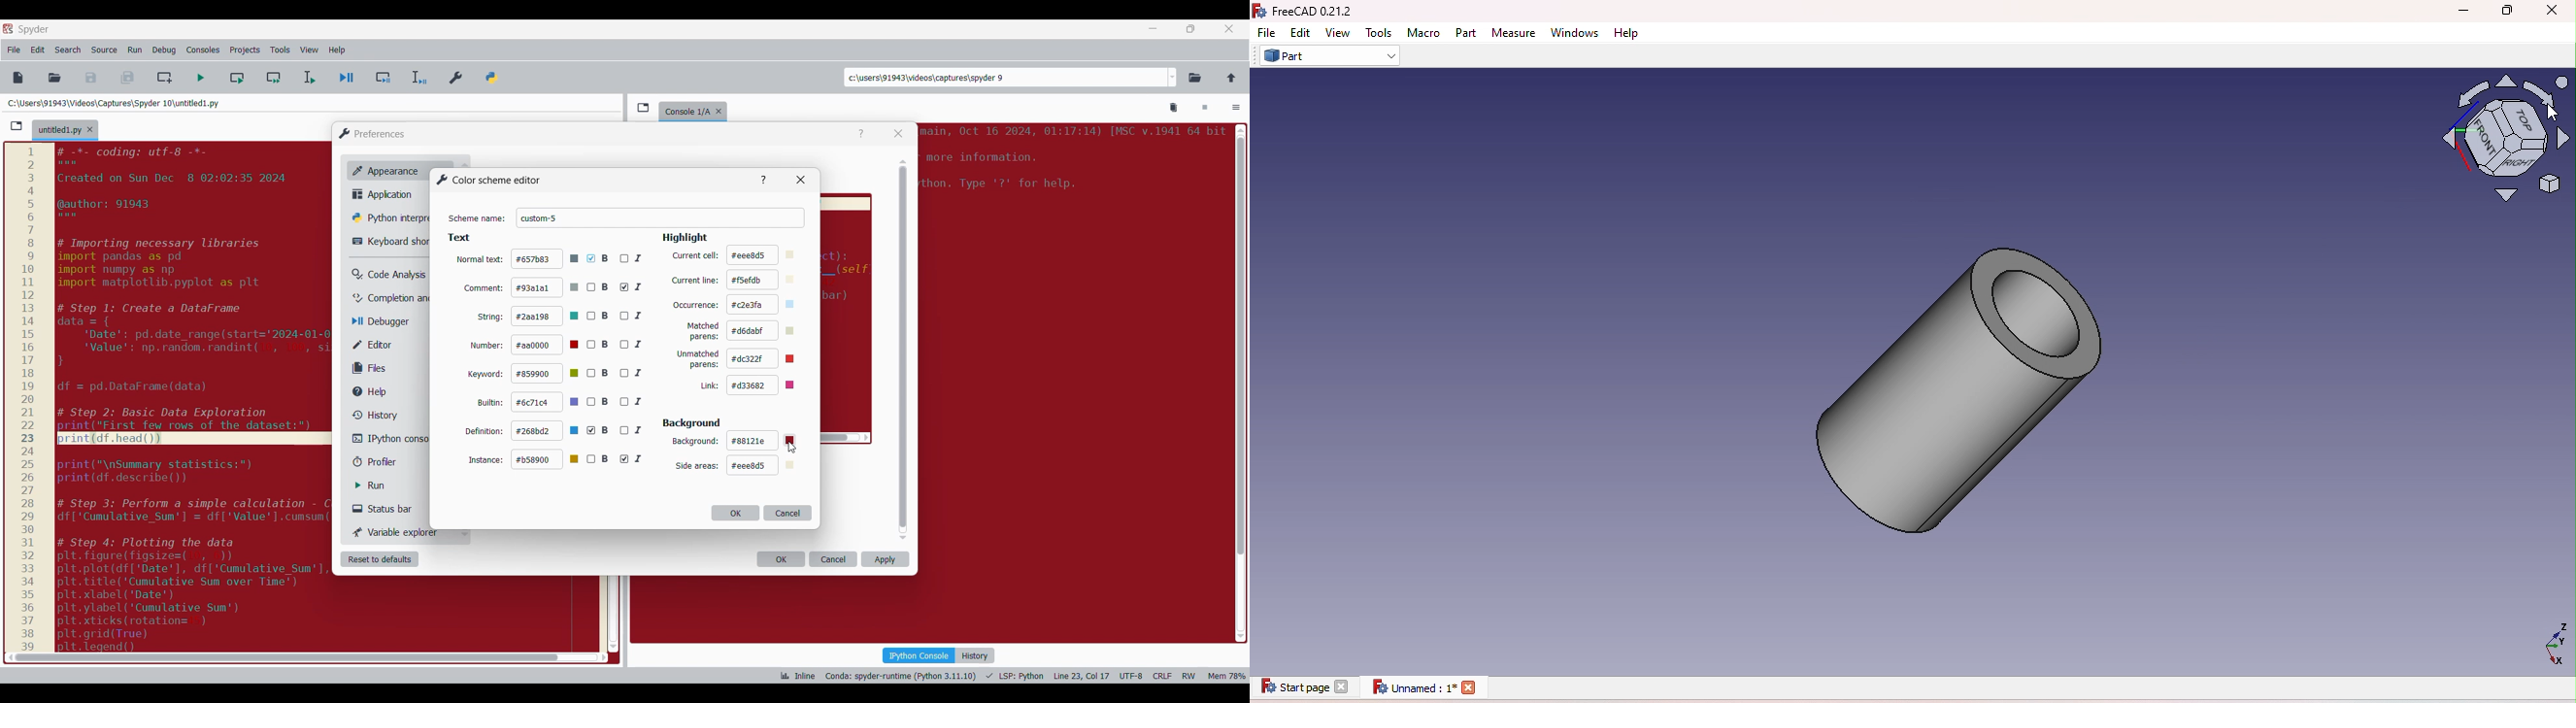 The width and height of the screenshot is (2576, 728). I want to click on History, so click(372, 415).